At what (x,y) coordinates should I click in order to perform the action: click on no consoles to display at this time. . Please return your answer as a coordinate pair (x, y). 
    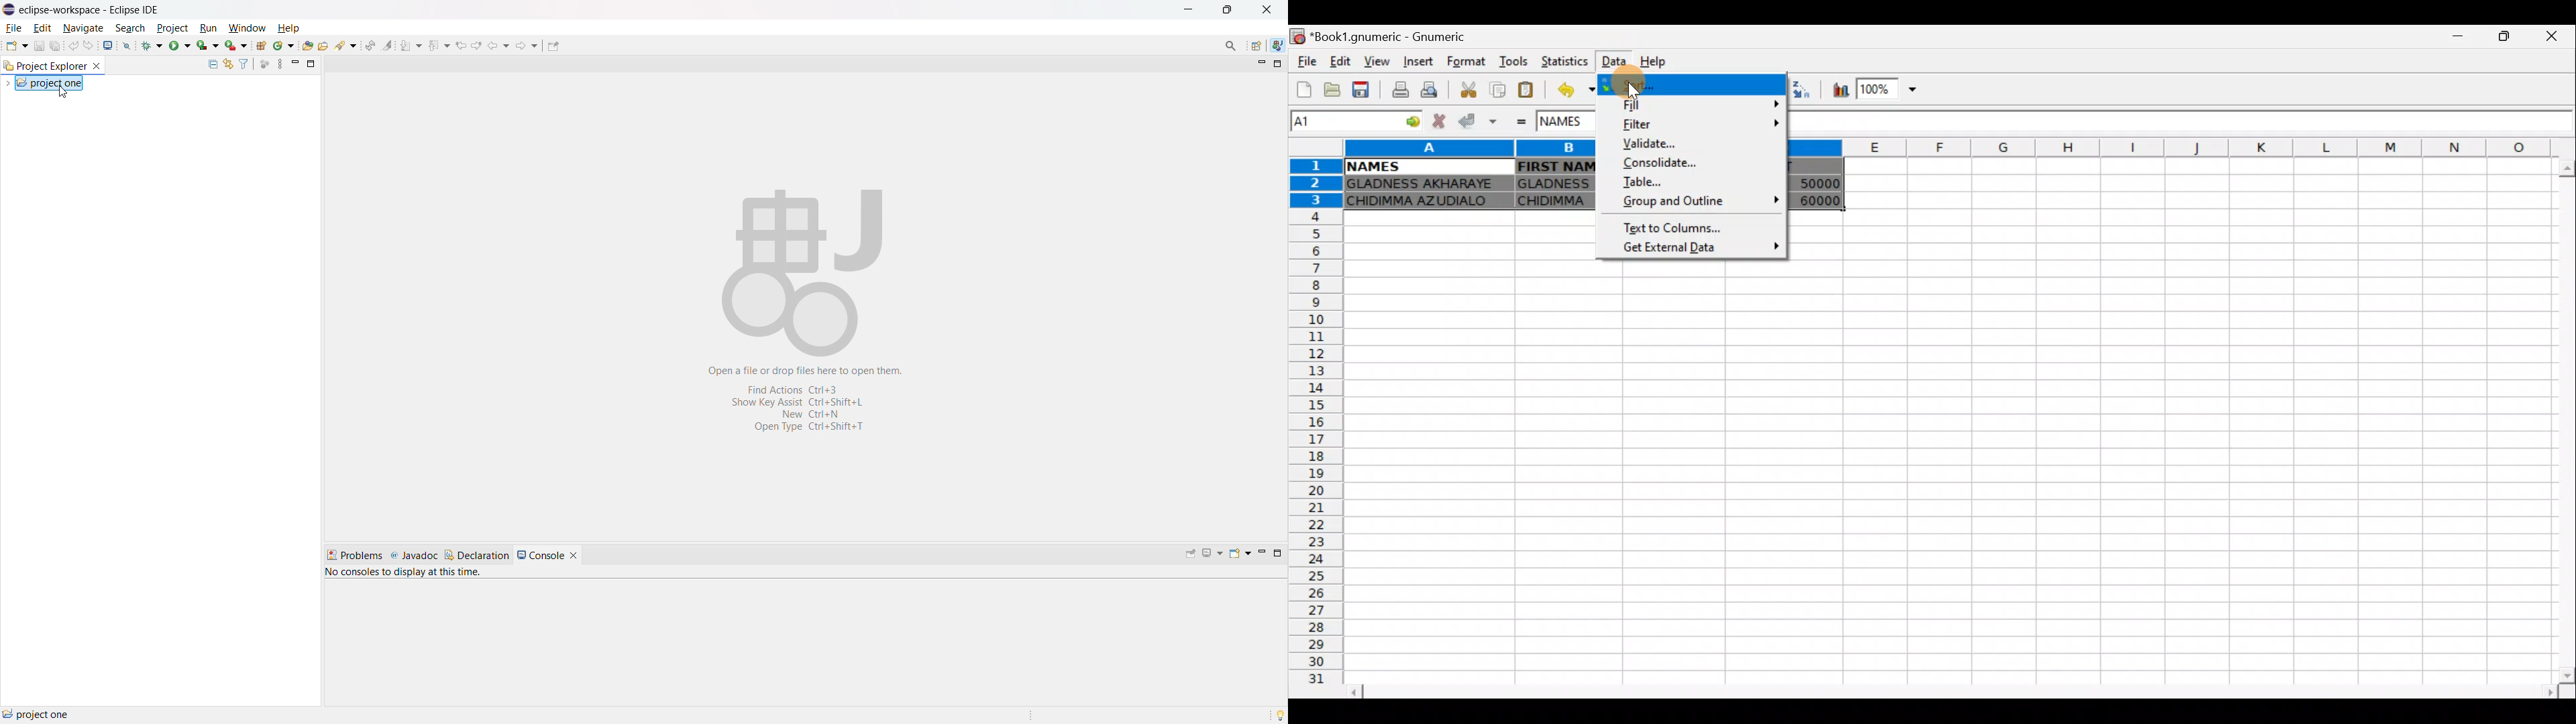
    Looking at the image, I should click on (406, 575).